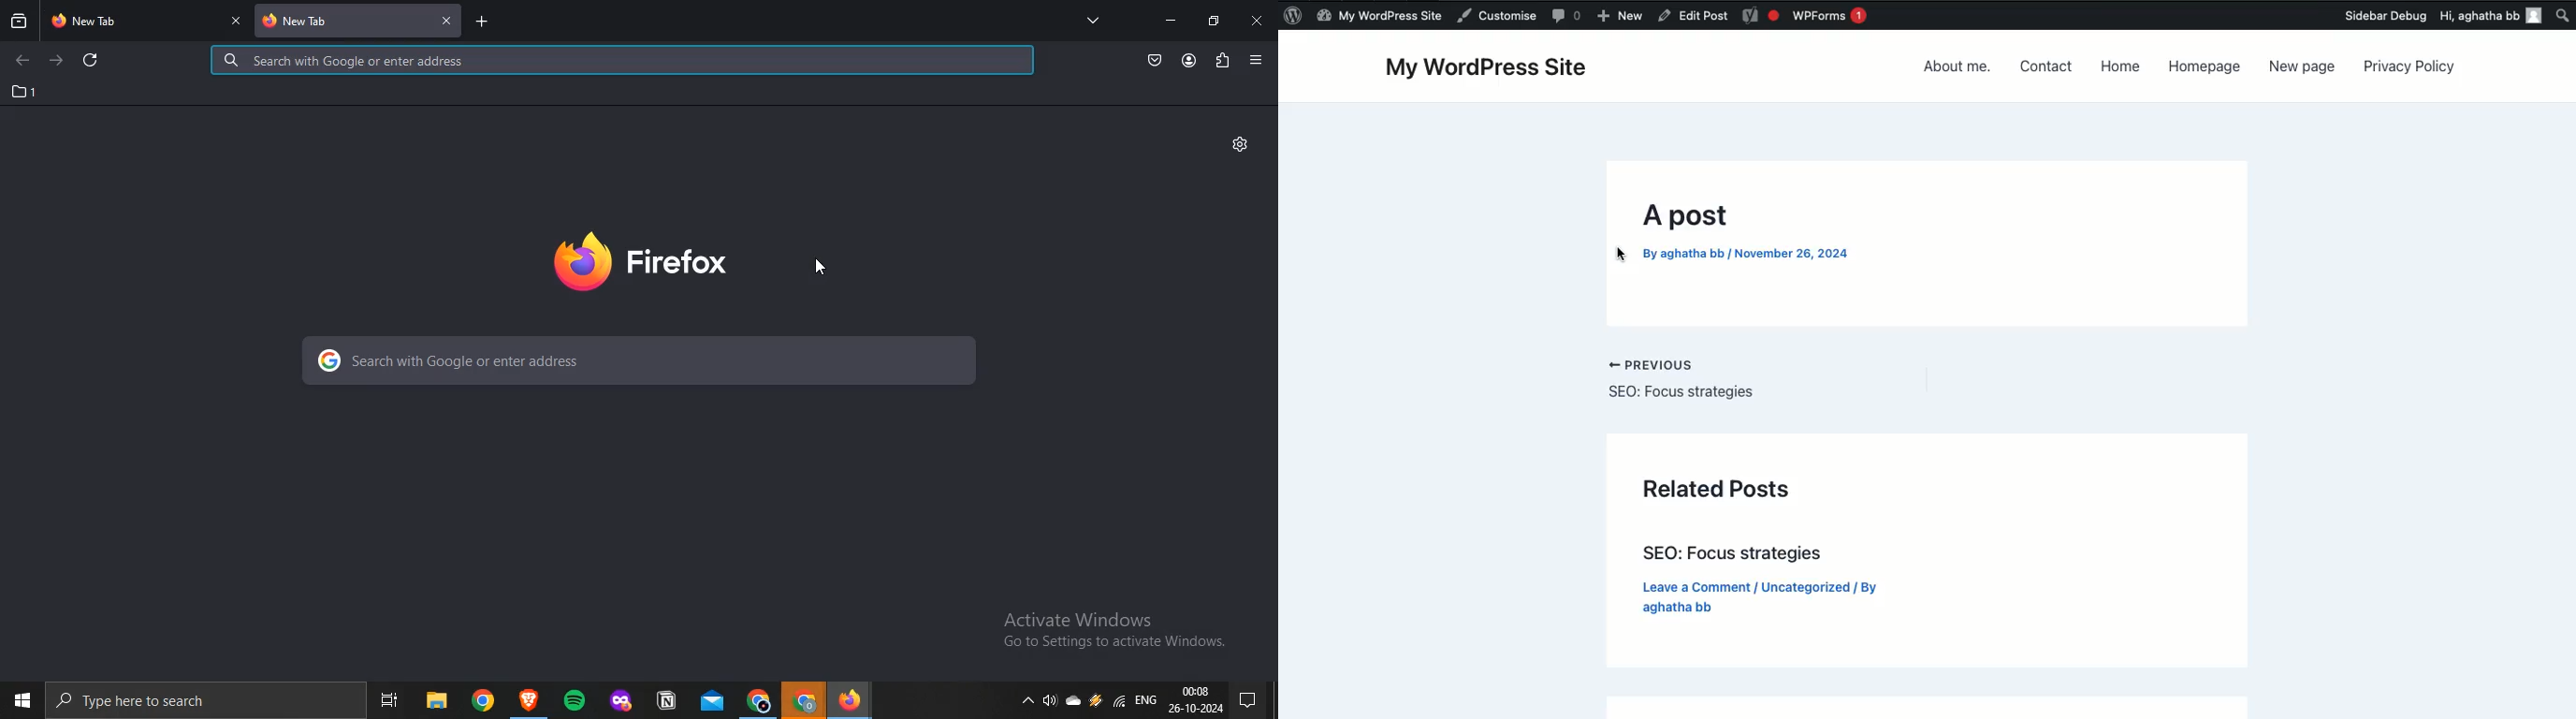 Image resolution: width=2576 pixels, height=728 pixels. Describe the element at coordinates (1568, 16) in the screenshot. I see `New` at that location.